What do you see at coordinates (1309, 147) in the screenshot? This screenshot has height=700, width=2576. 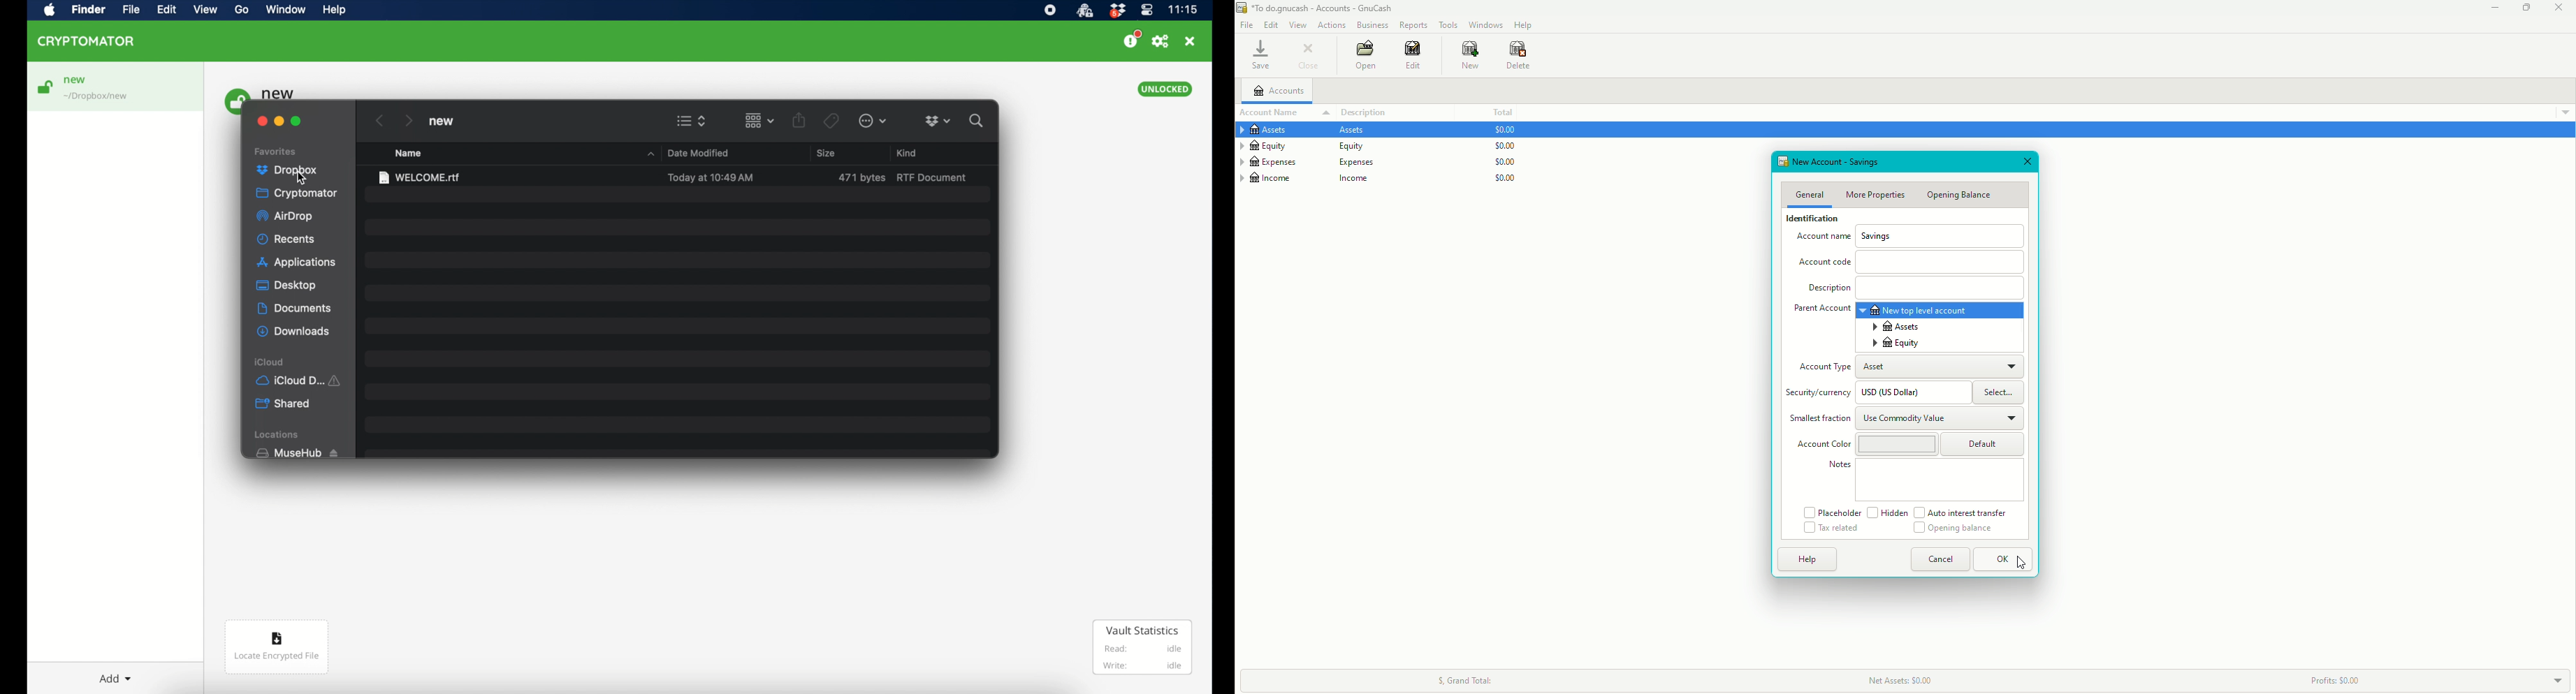 I see `Equity` at bounding box center [1309, 147].